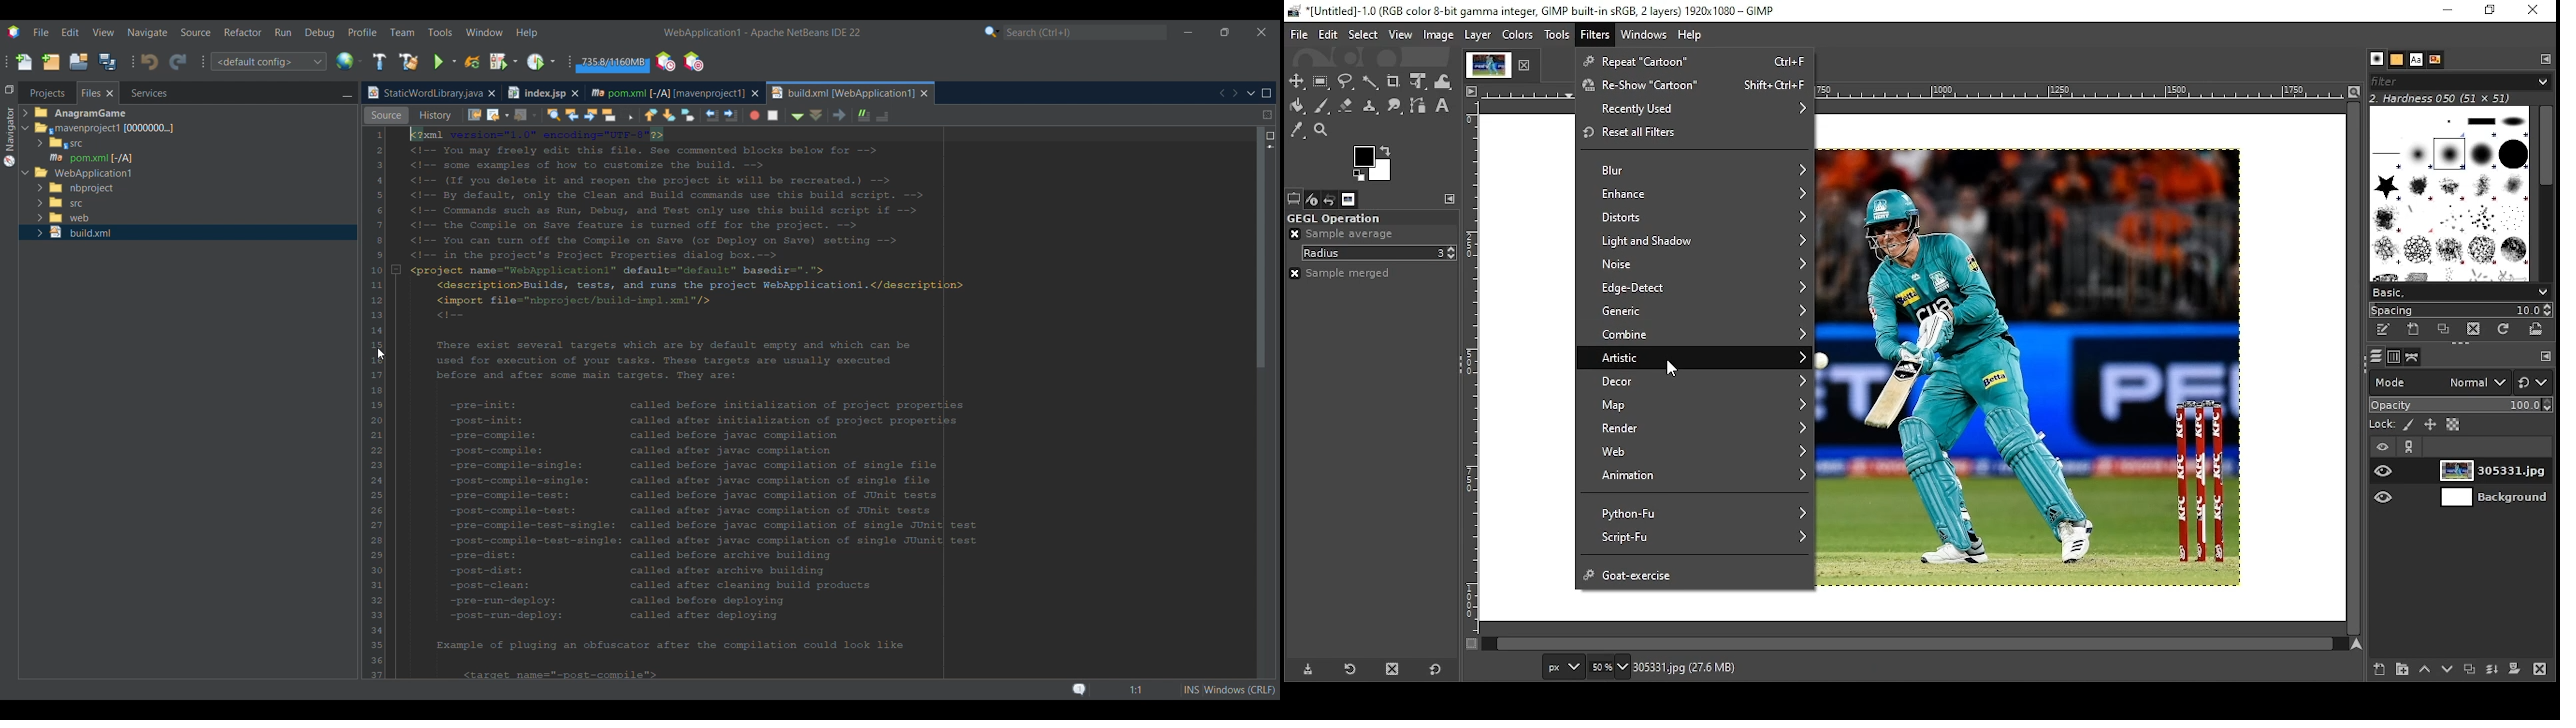  Describe the element at coordinates (2383, 424) in the screenshot. I see `lock` at that location.